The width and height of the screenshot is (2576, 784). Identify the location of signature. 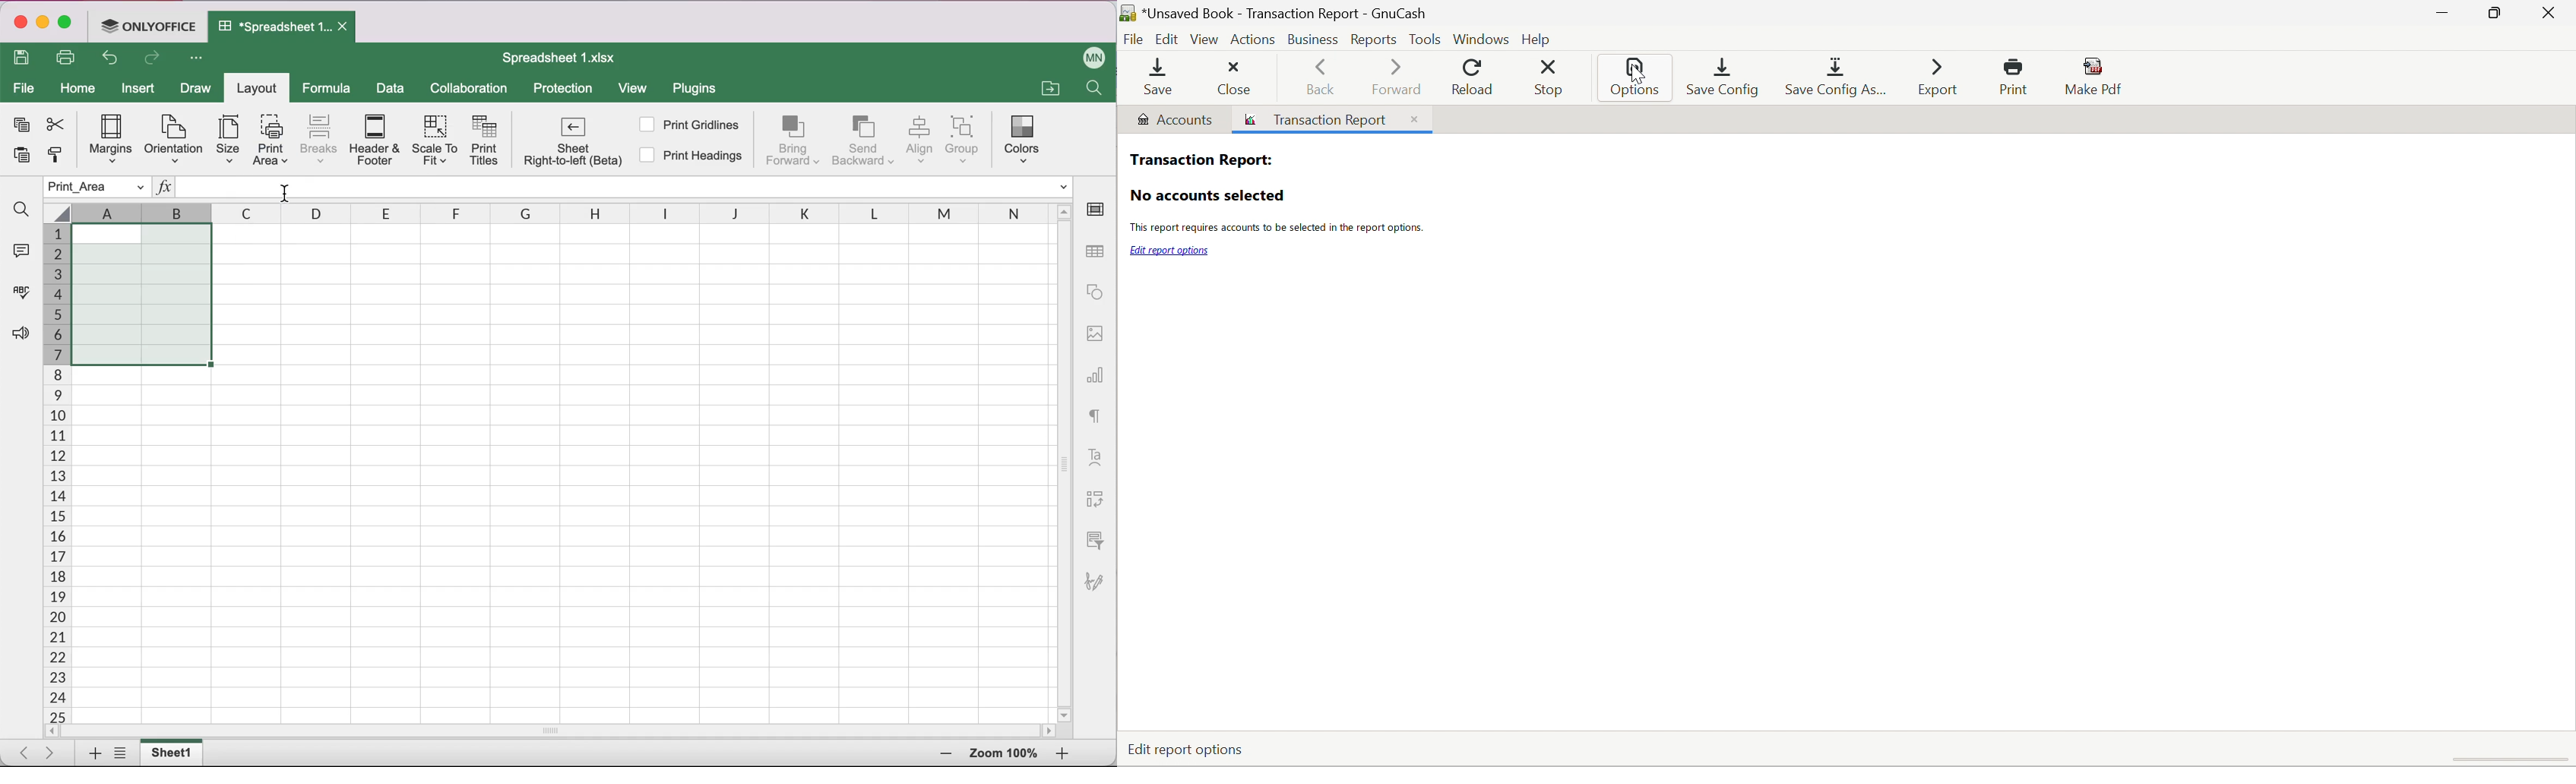
(1099, 576).